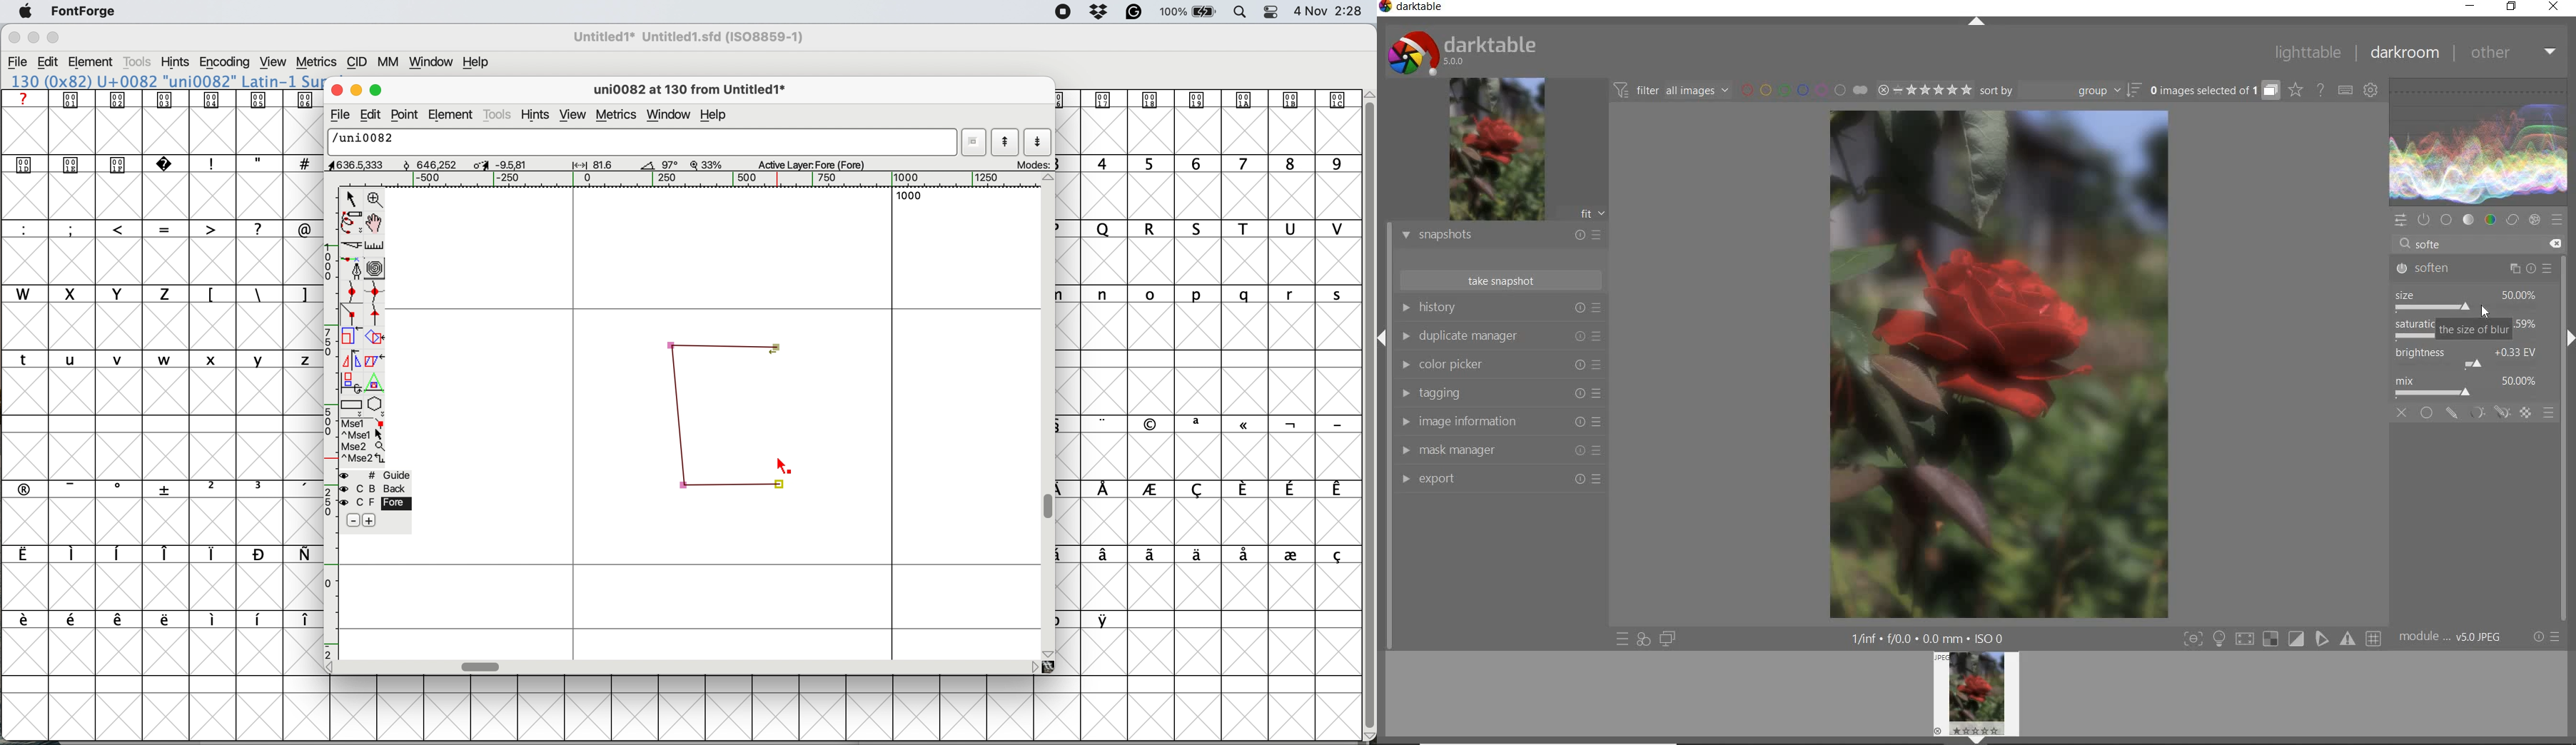 The width and height of the screenshot is (2576, 756). I want to click on fontforge, so click(84, 11).